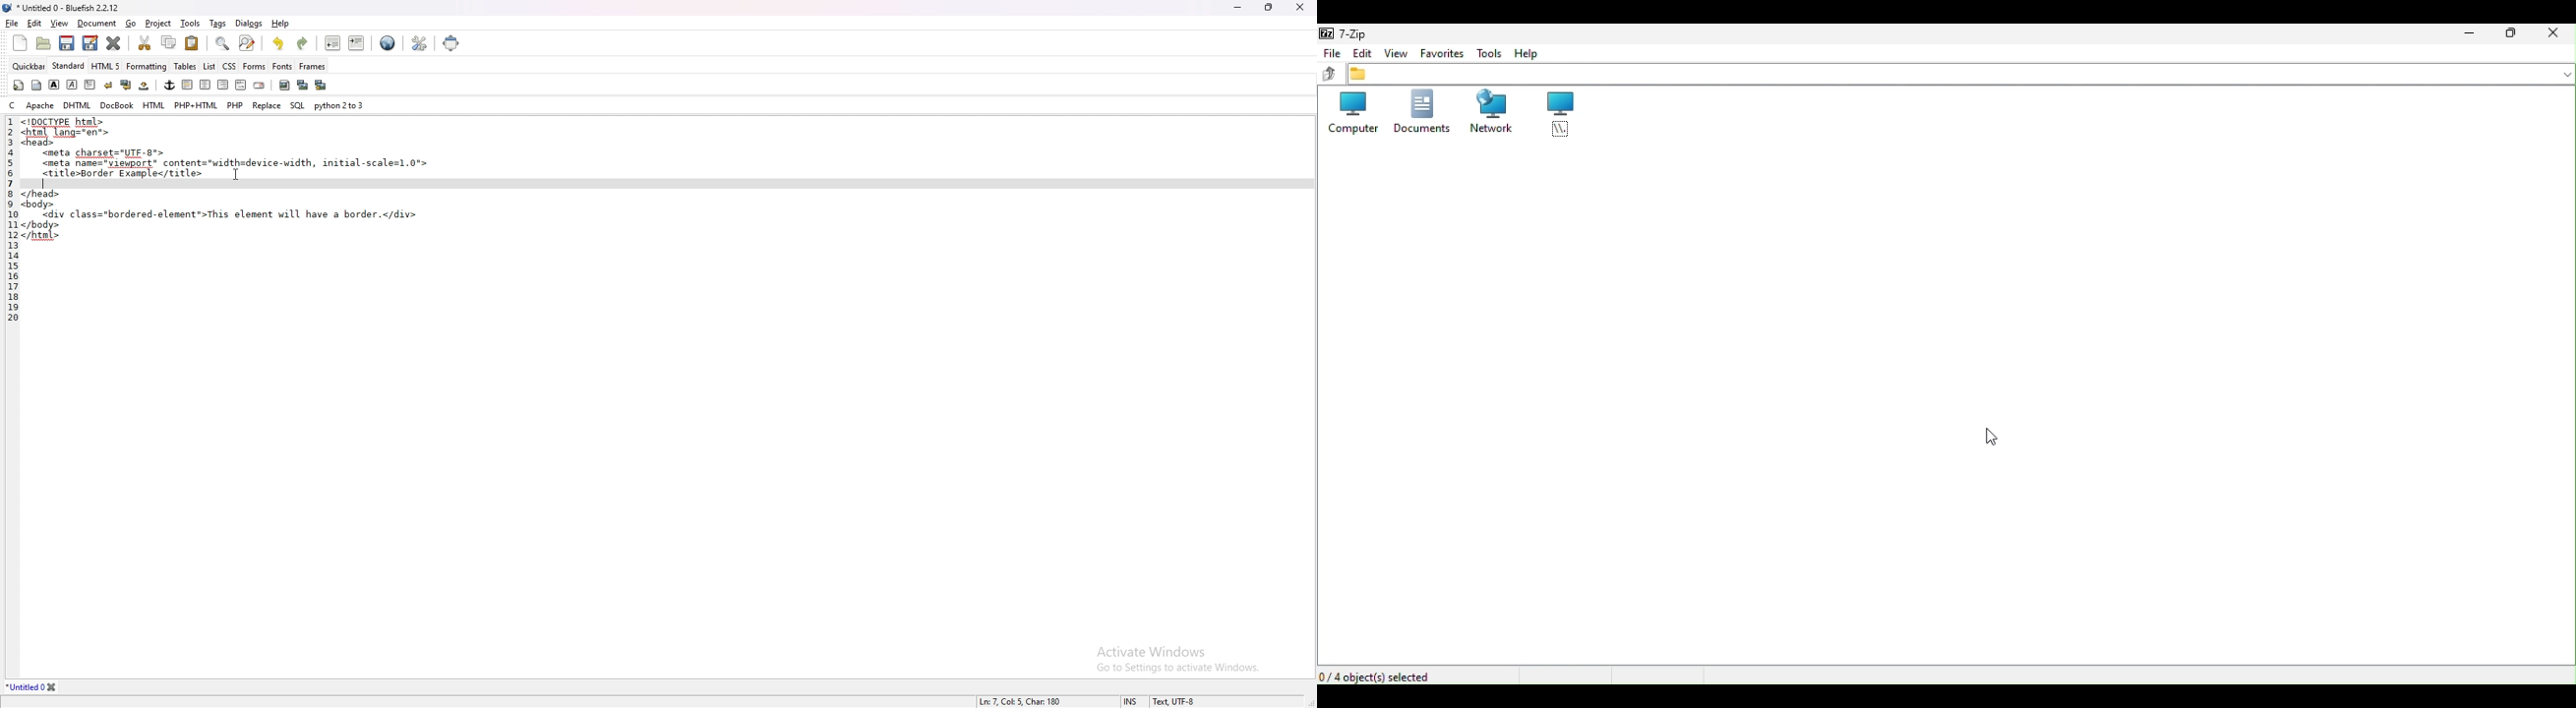 The height and width of the screenshot is (728, 2576). Describe the element at coordinates (169, 43) in the screenshot. I see `copy` at that location.